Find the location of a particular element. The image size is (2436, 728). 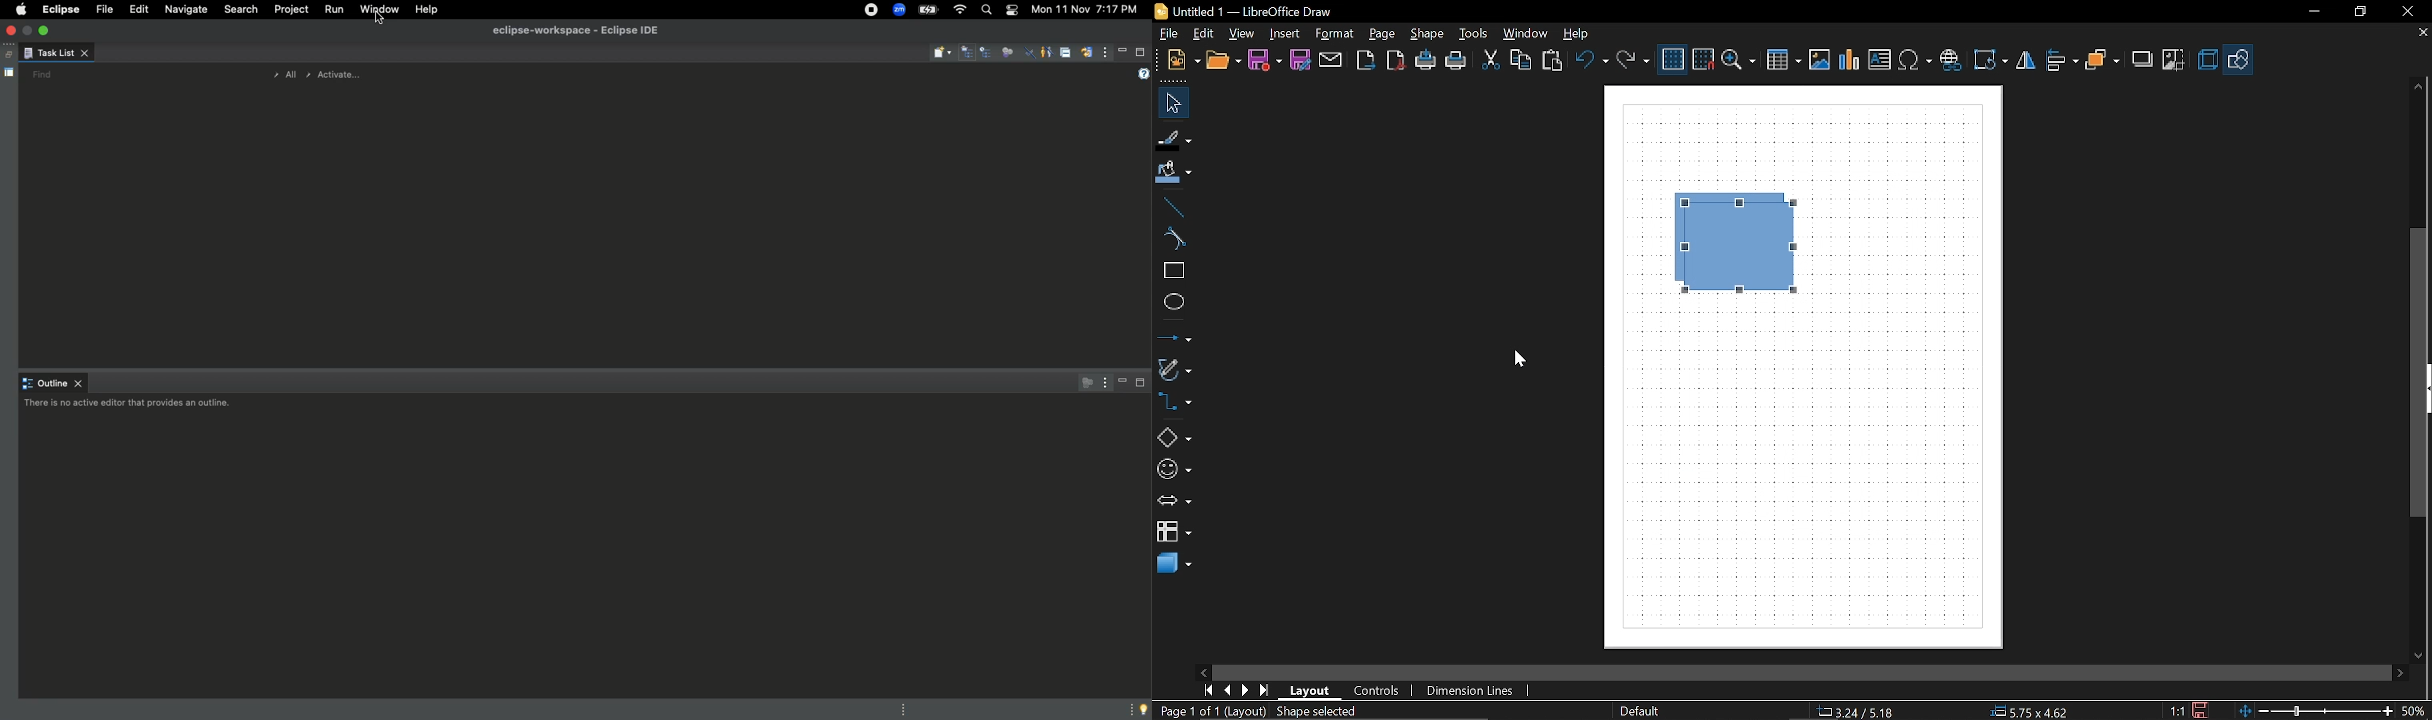

Controls is located at coordinates (1378, 691).